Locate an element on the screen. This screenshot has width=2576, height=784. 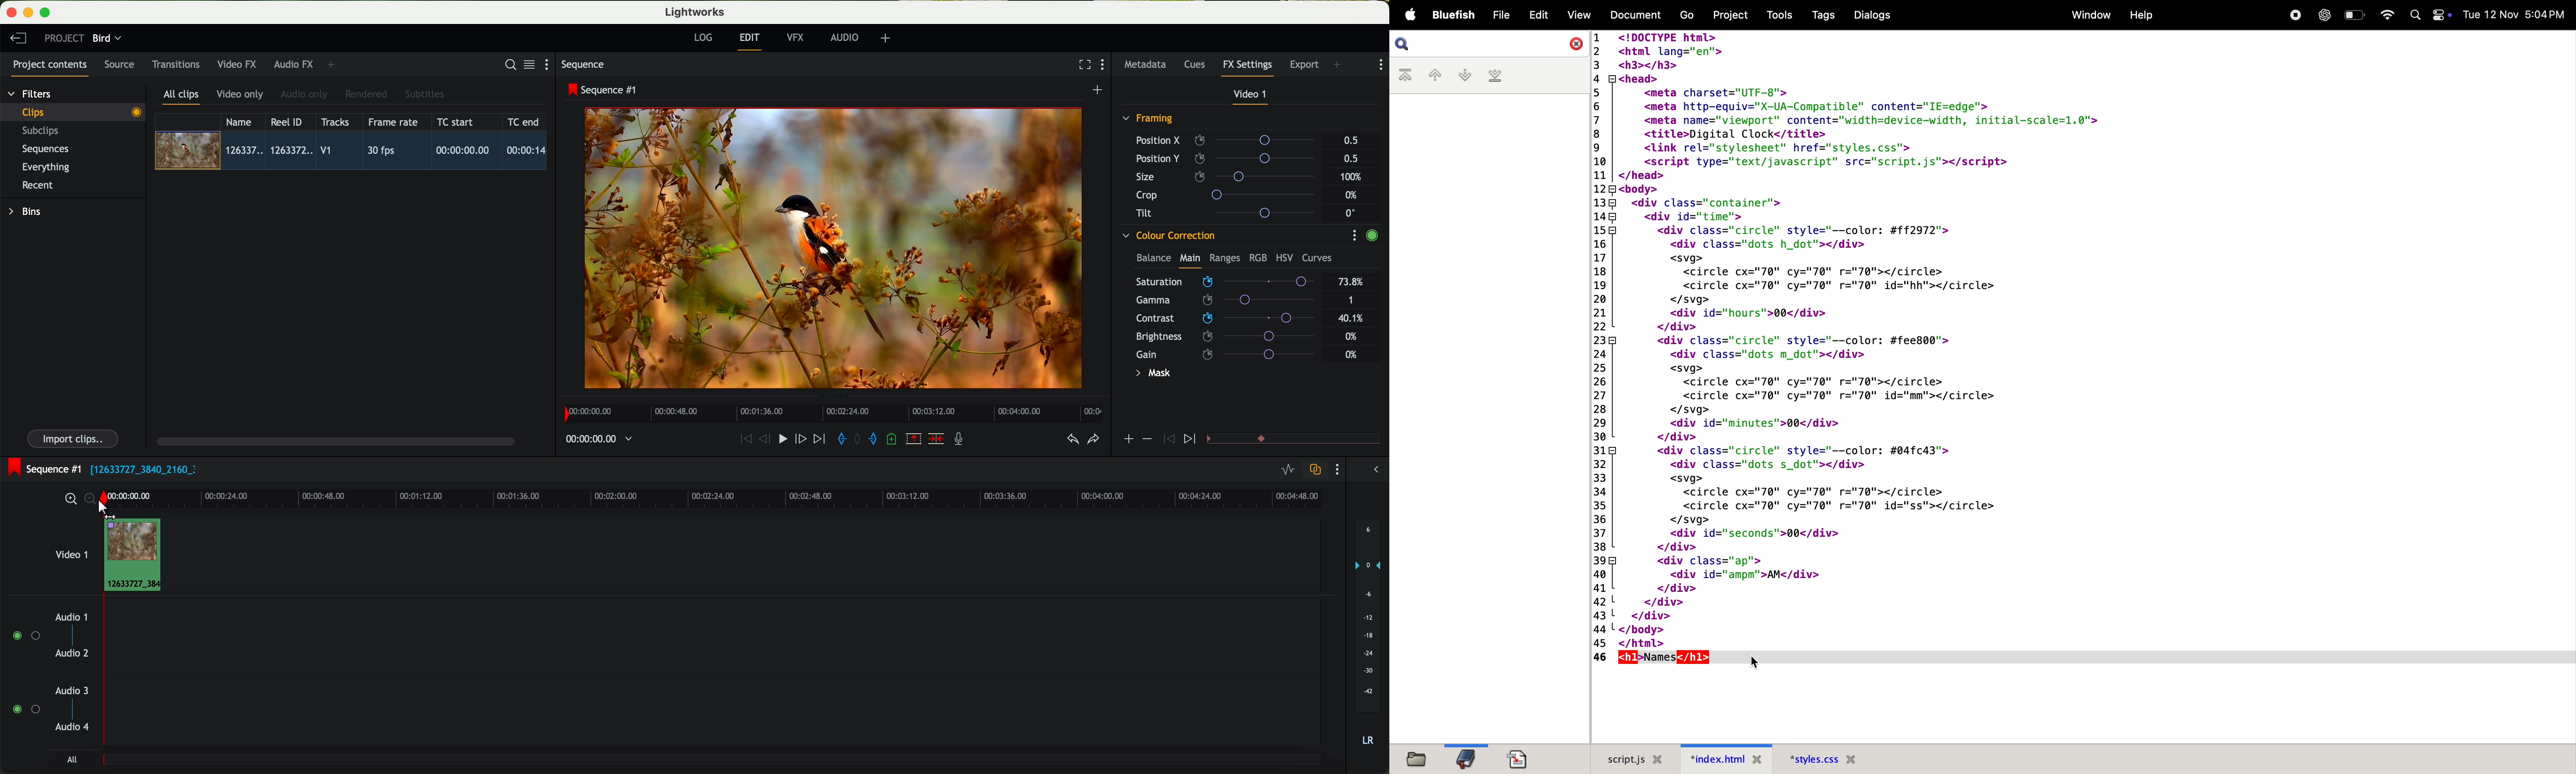
0.5 is located at coordinates (1350, 158).